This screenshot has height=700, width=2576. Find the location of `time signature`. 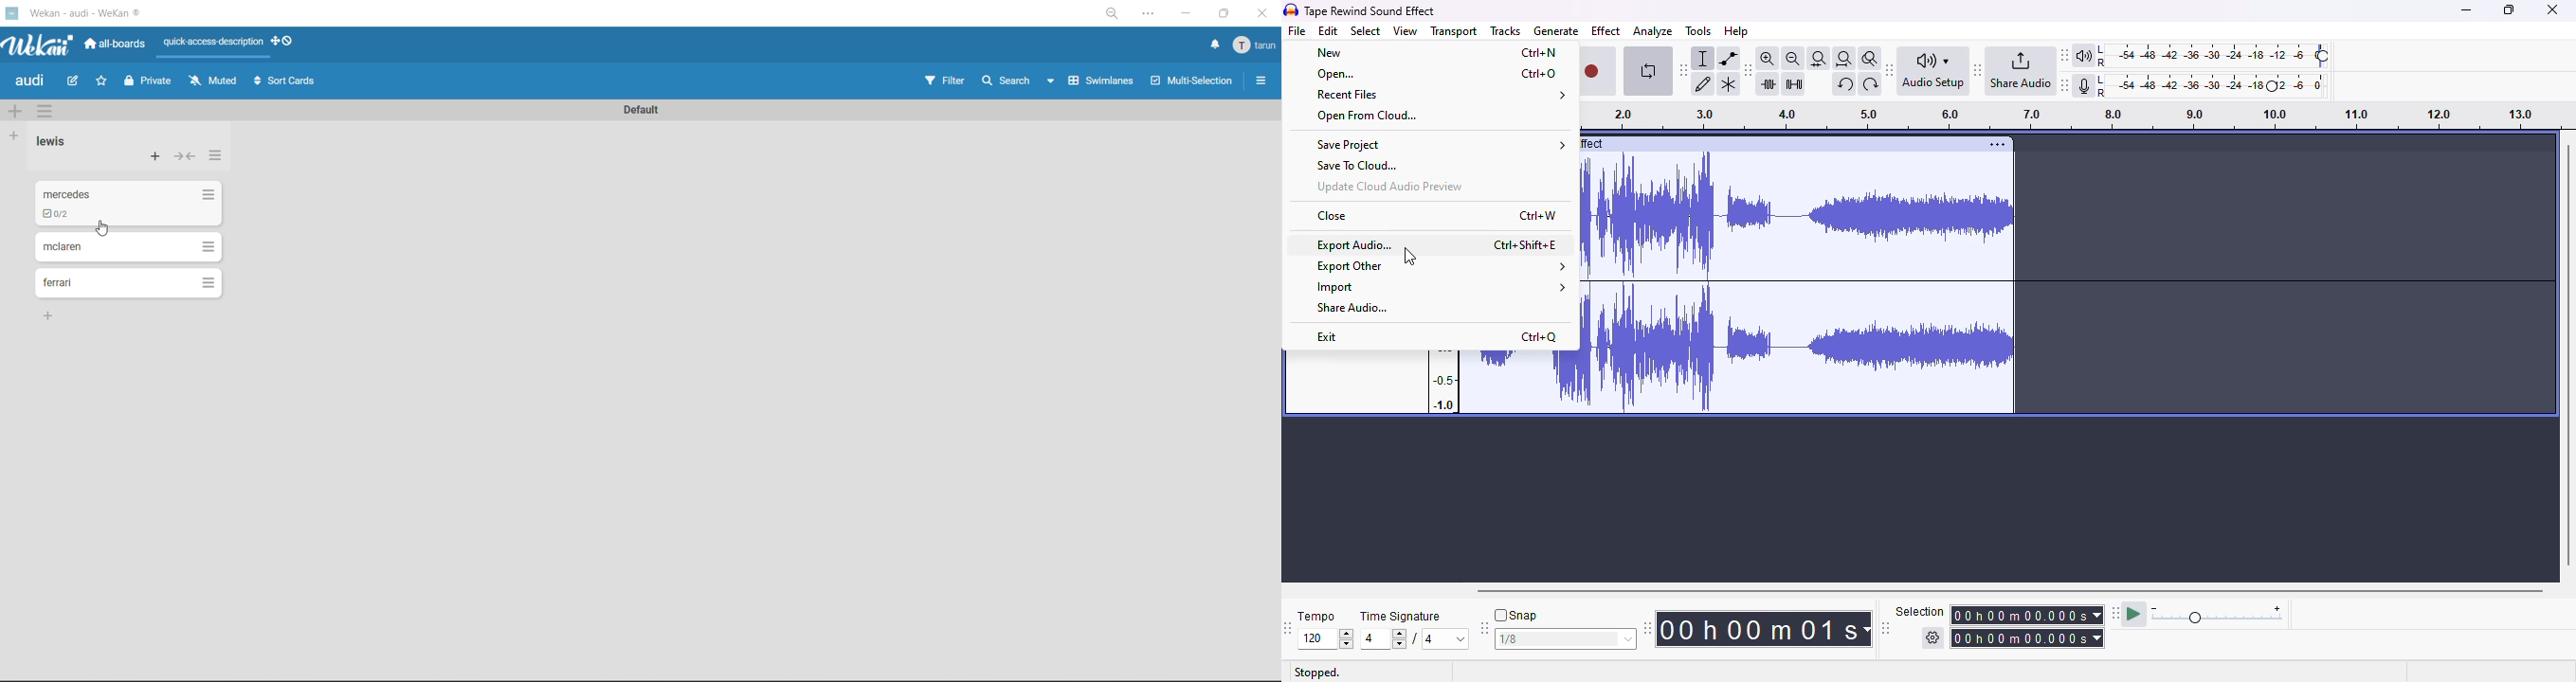

time signature is located at coordinates (1417, 631).